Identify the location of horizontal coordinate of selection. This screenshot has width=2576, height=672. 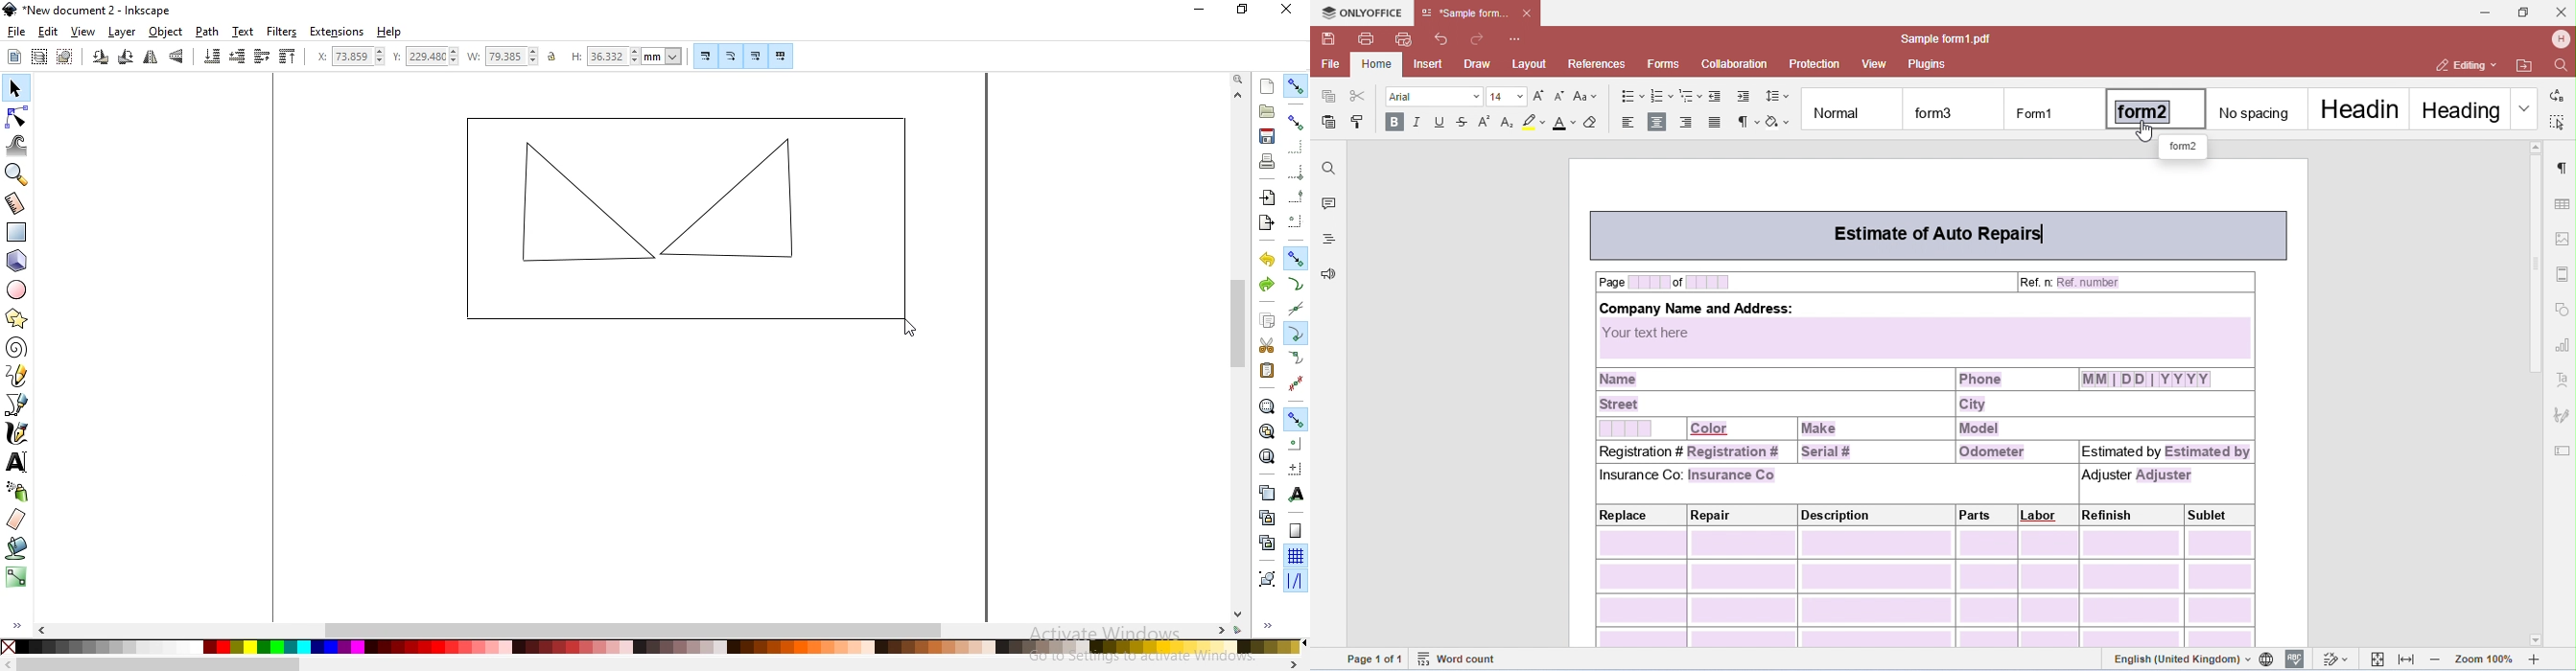
(344, 56).